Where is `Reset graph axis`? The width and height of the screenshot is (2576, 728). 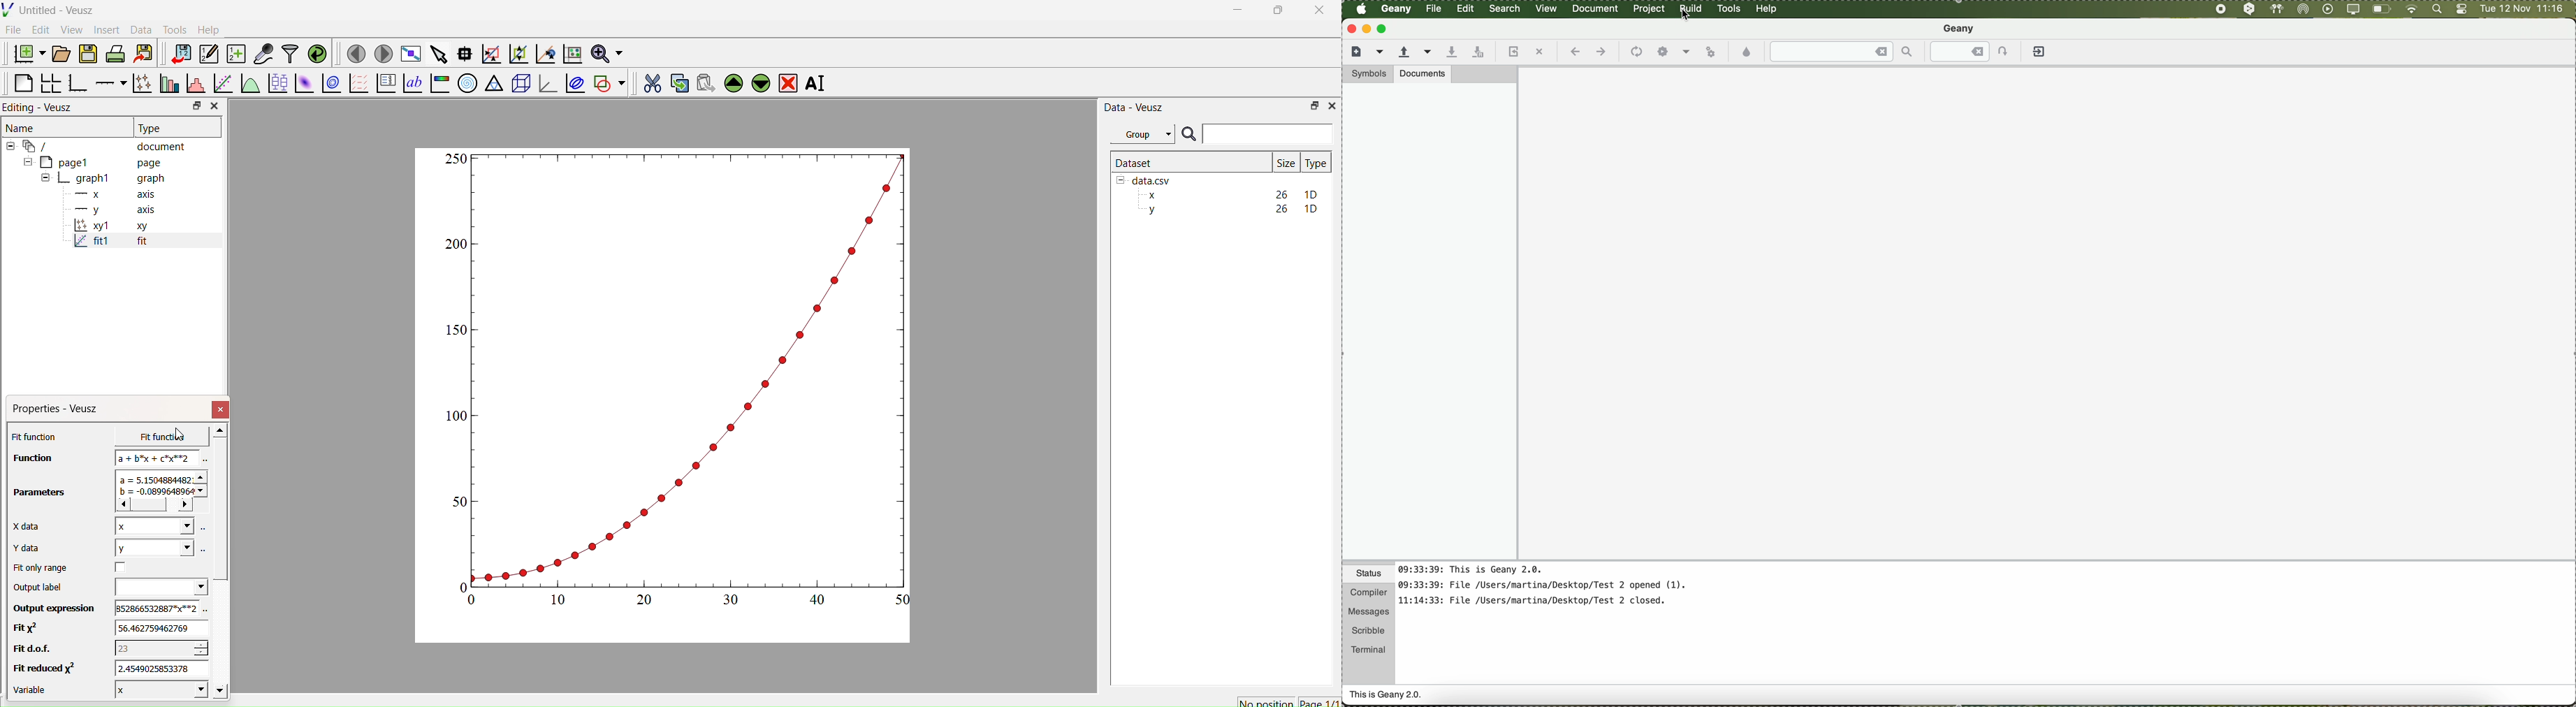 Reset graph axis is located at coordinates (571, 53).